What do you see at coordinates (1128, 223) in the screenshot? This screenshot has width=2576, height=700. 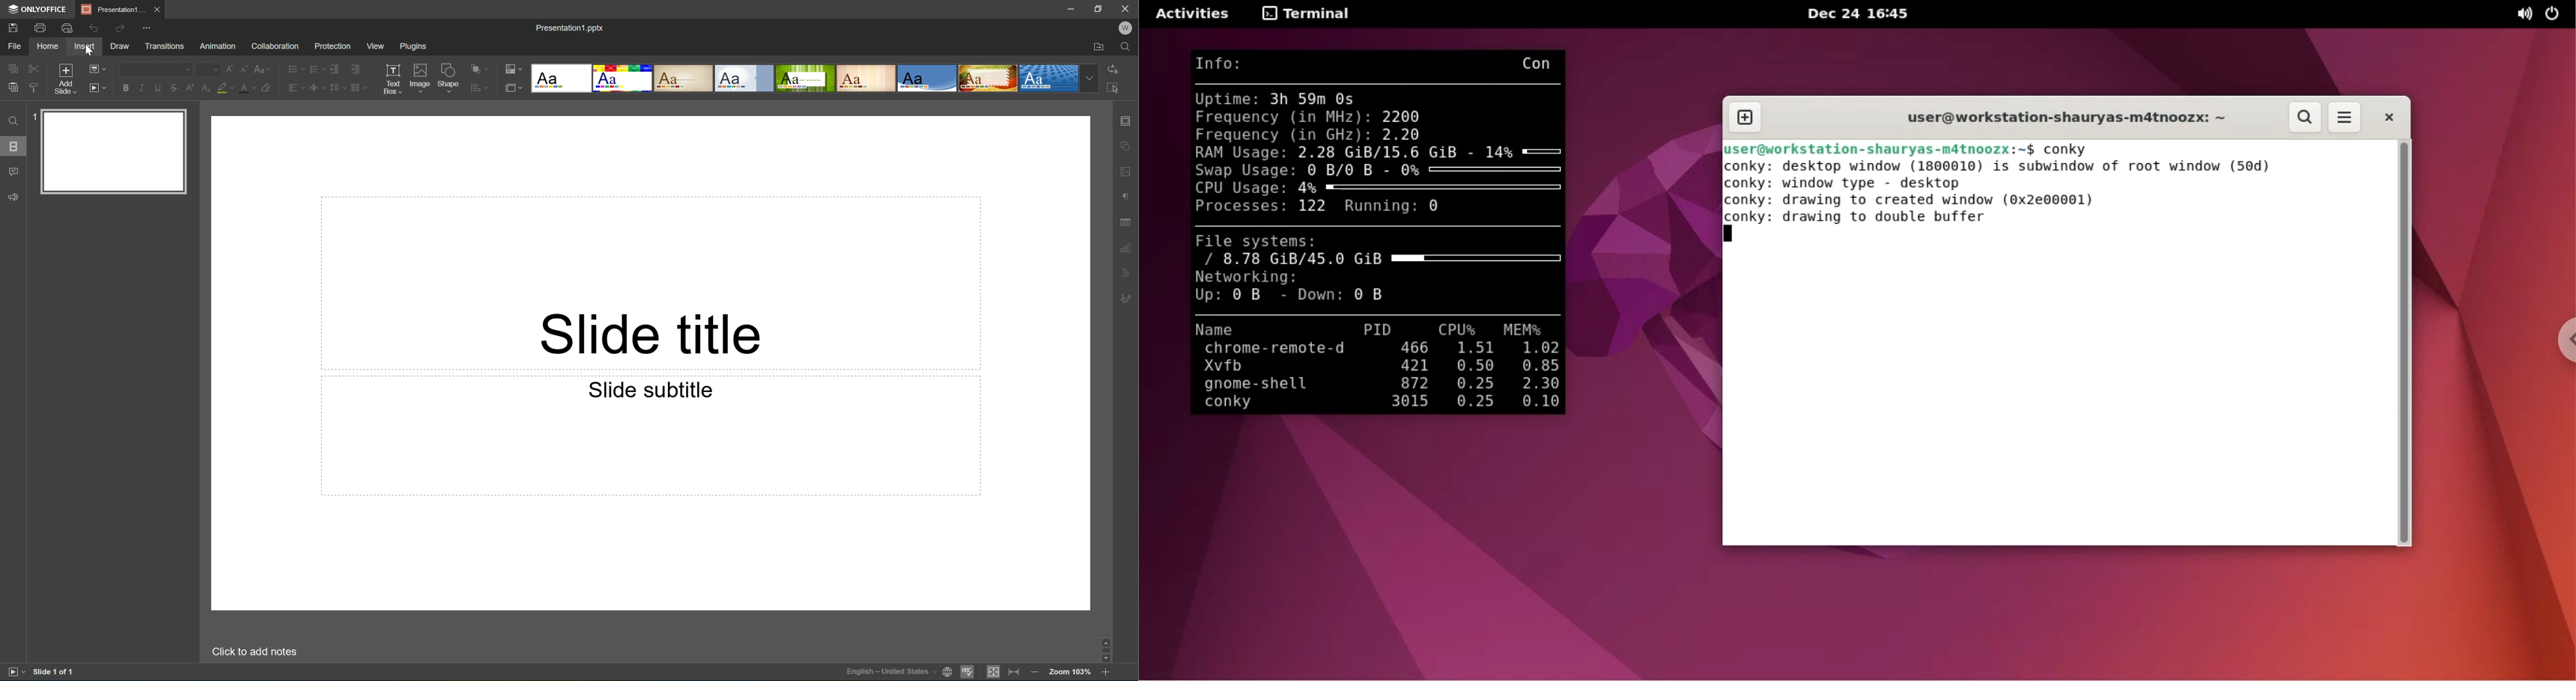 I see `Table settings` at bounding box center [1128, 223].